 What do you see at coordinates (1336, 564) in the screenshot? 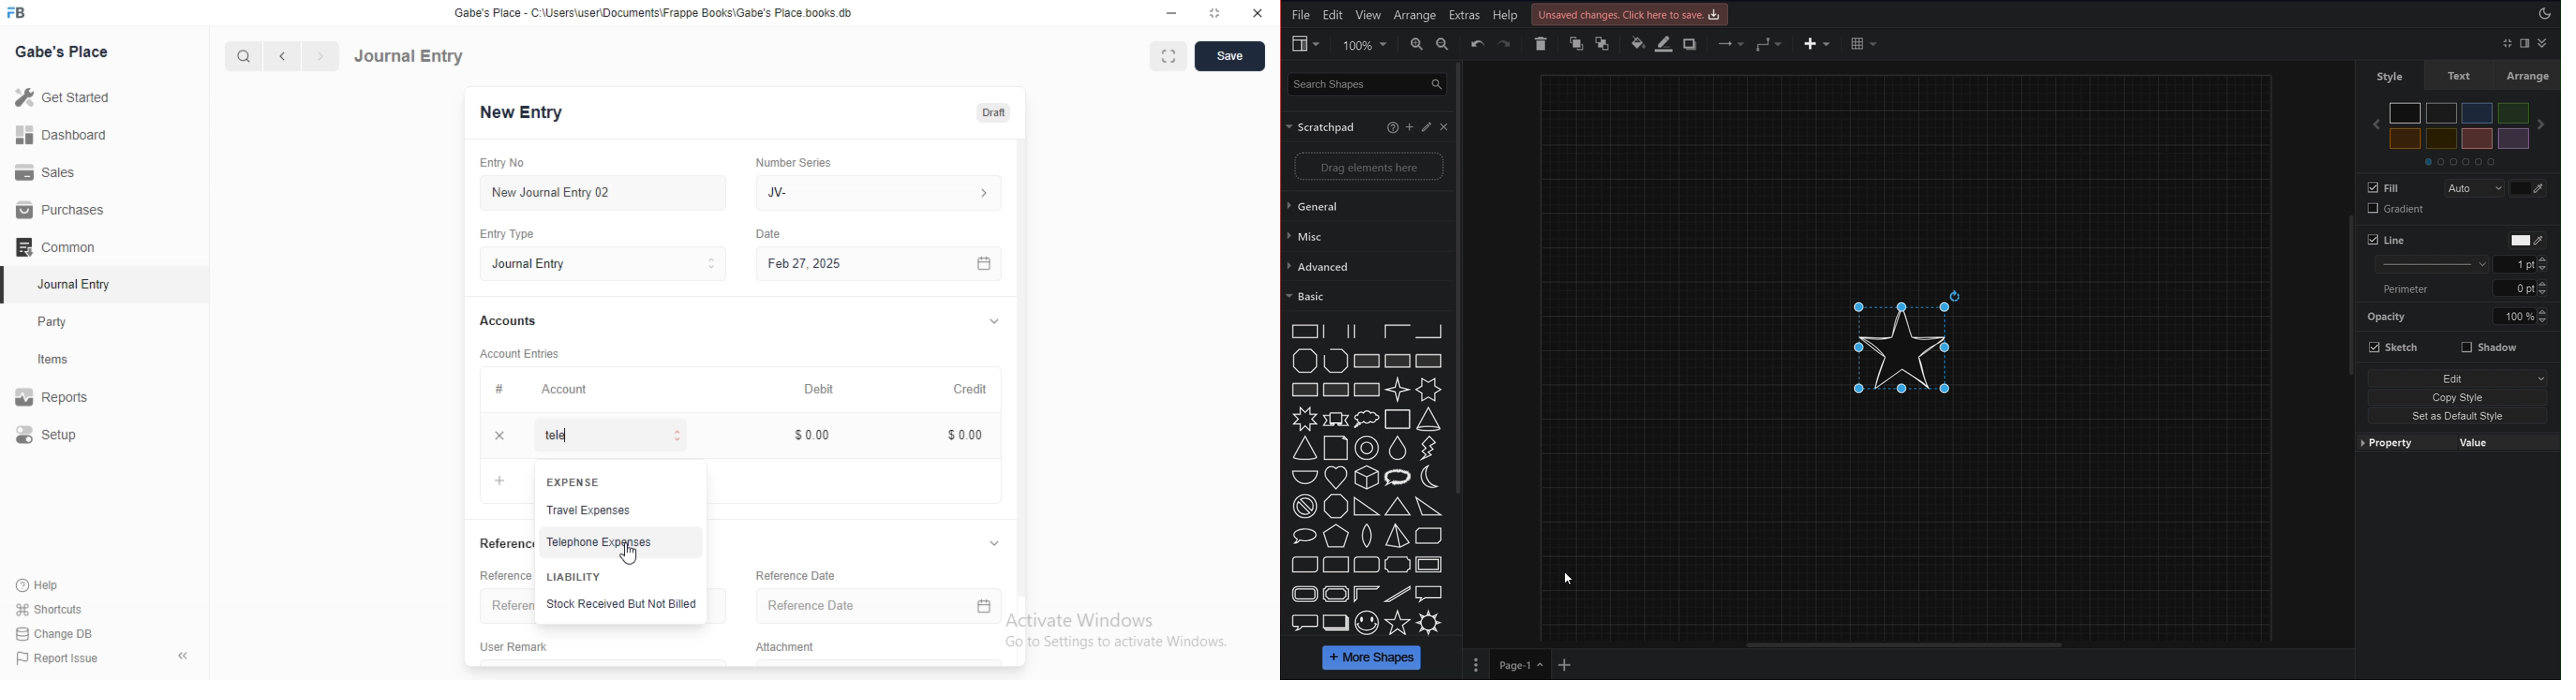
I see `corner rounded rectangle` at bounding box center [1336, 564].